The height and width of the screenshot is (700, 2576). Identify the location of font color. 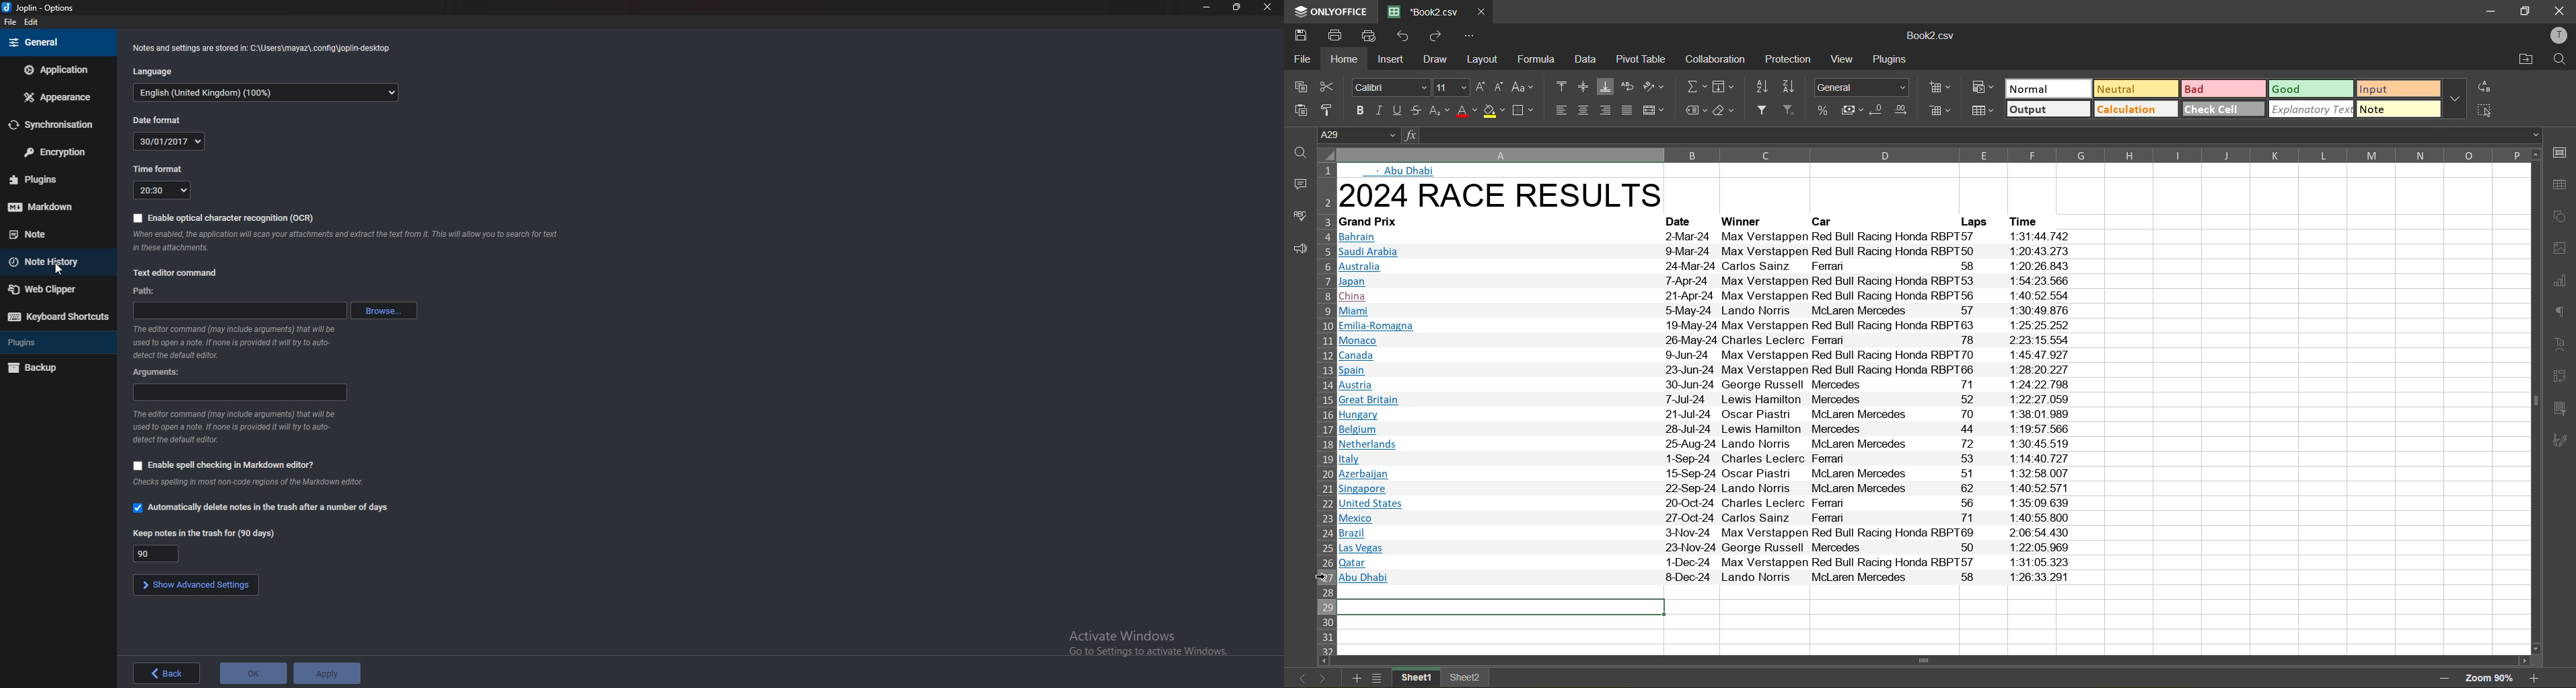
(1465, 110).